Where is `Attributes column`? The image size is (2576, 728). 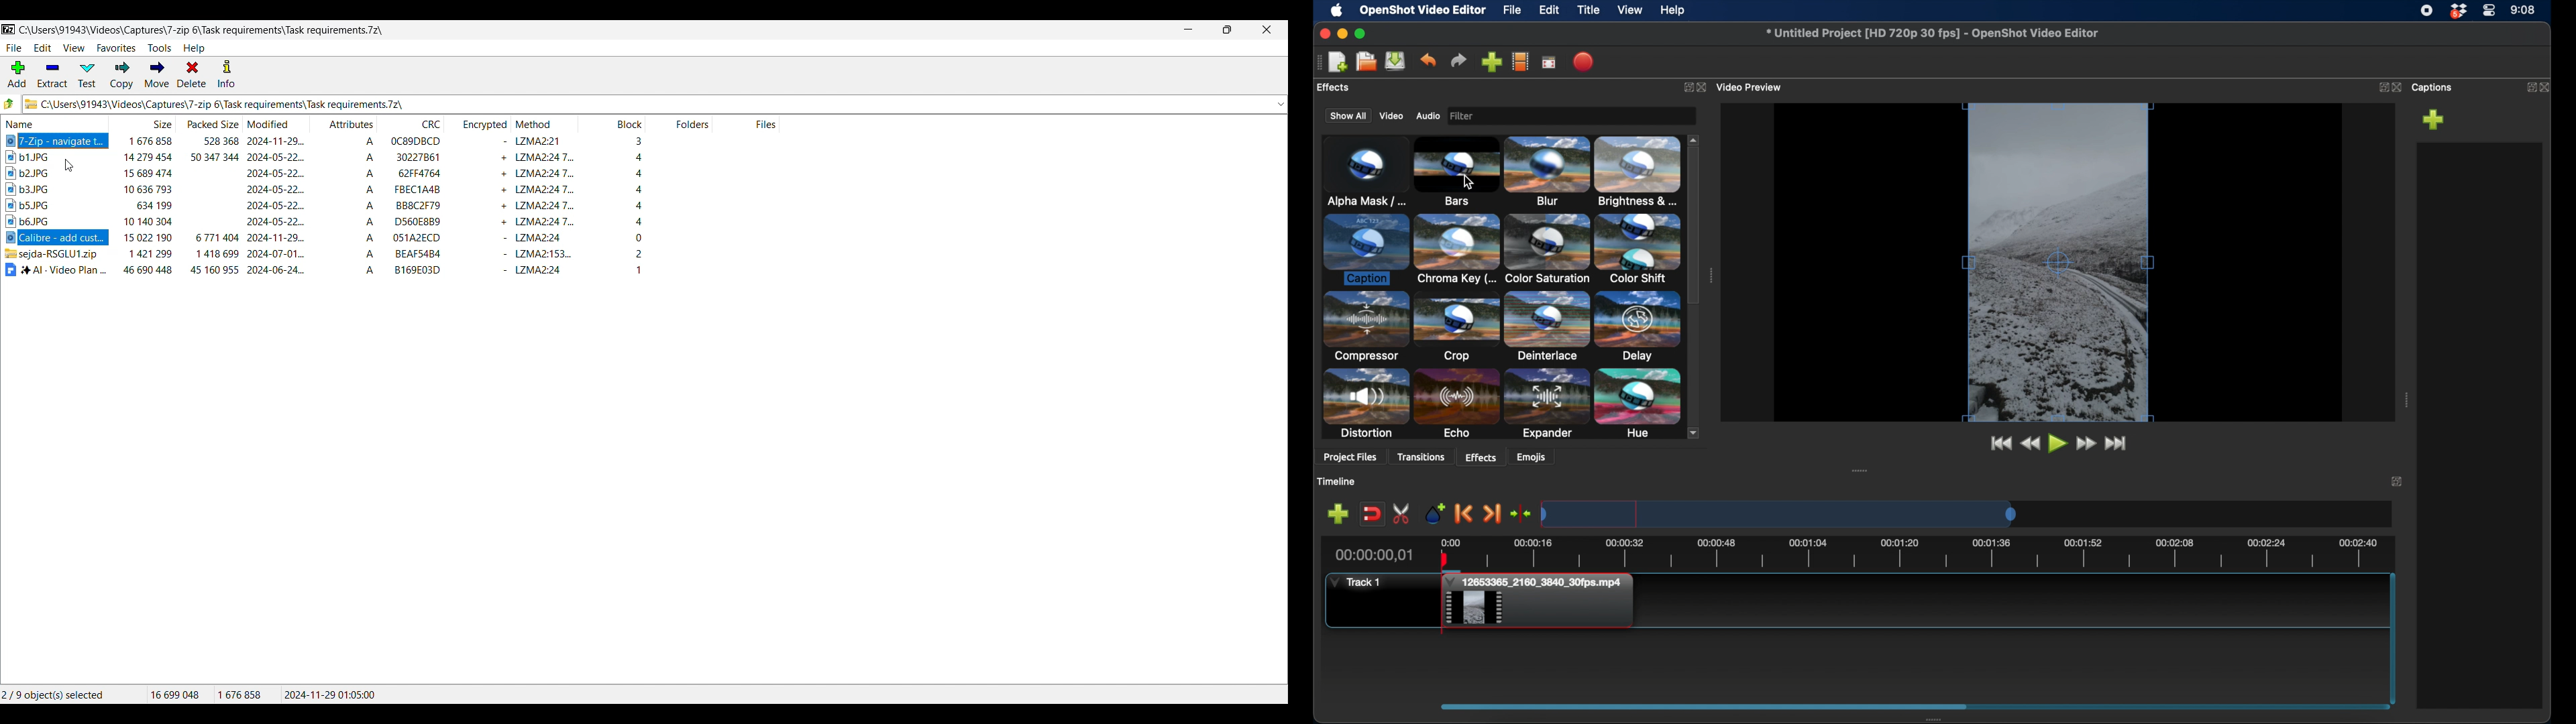
Attributes column is located at coordinates (345, 123).